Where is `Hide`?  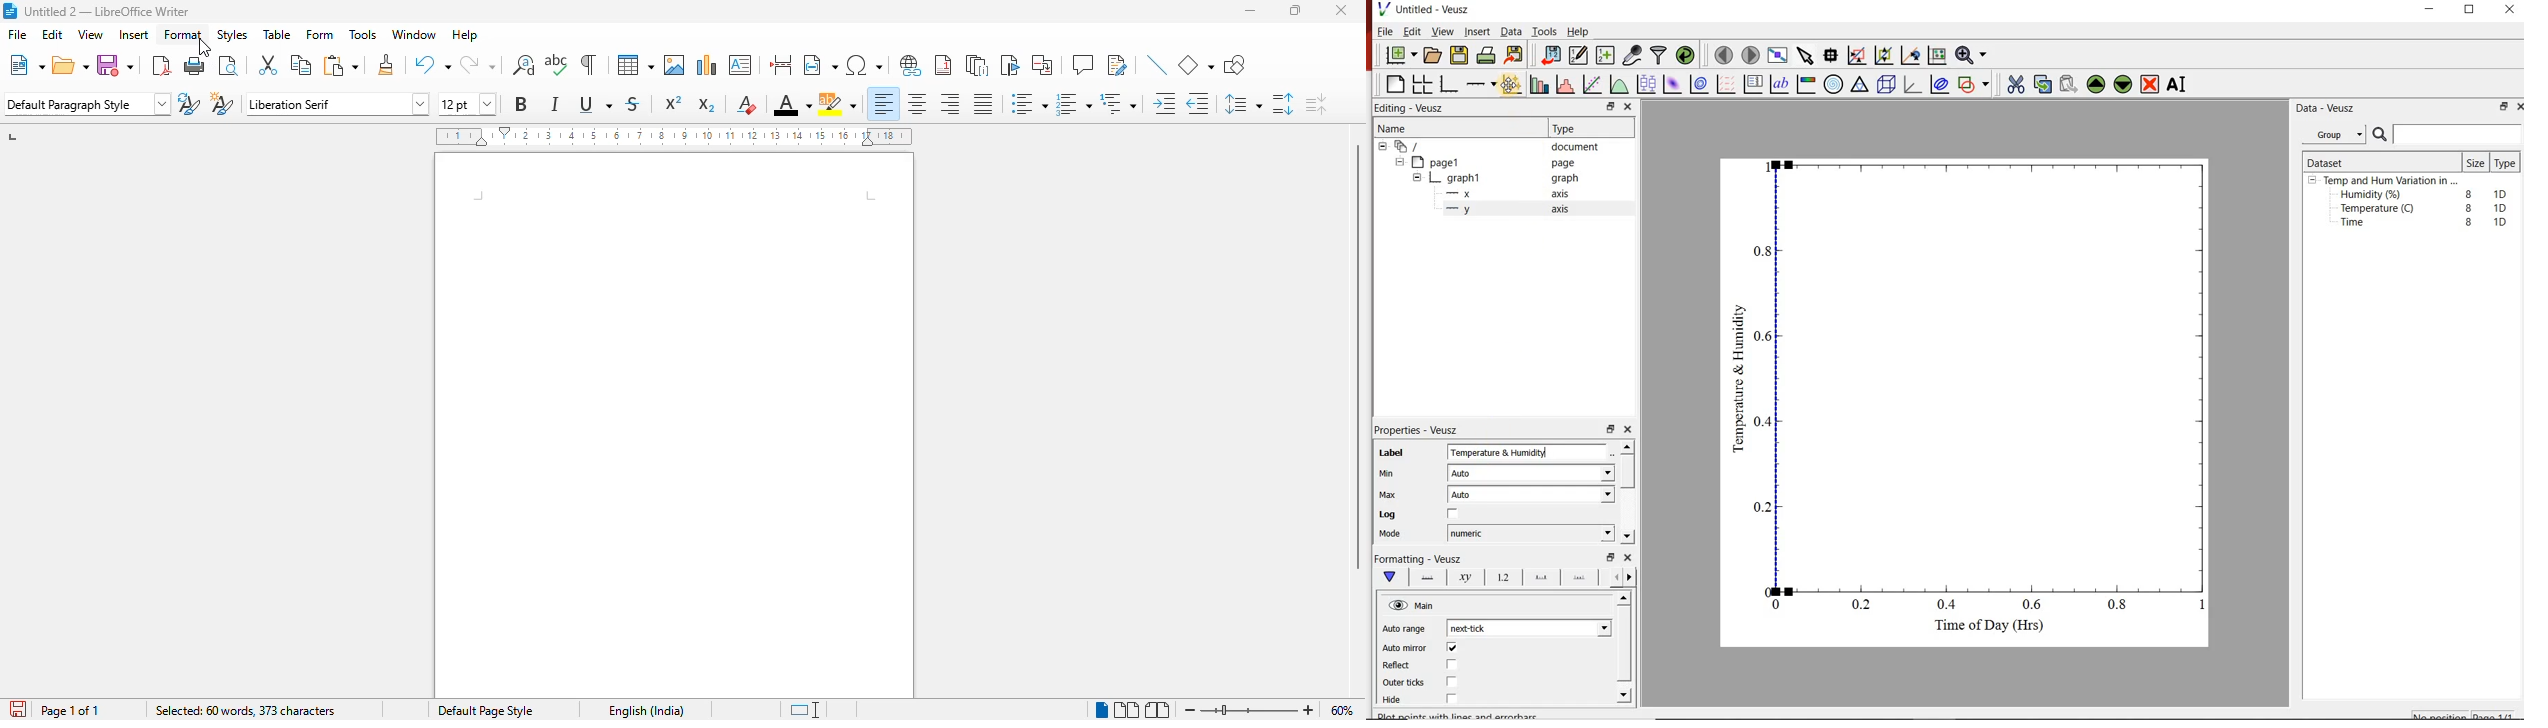 Hide is located at coordinates (1438, 699).